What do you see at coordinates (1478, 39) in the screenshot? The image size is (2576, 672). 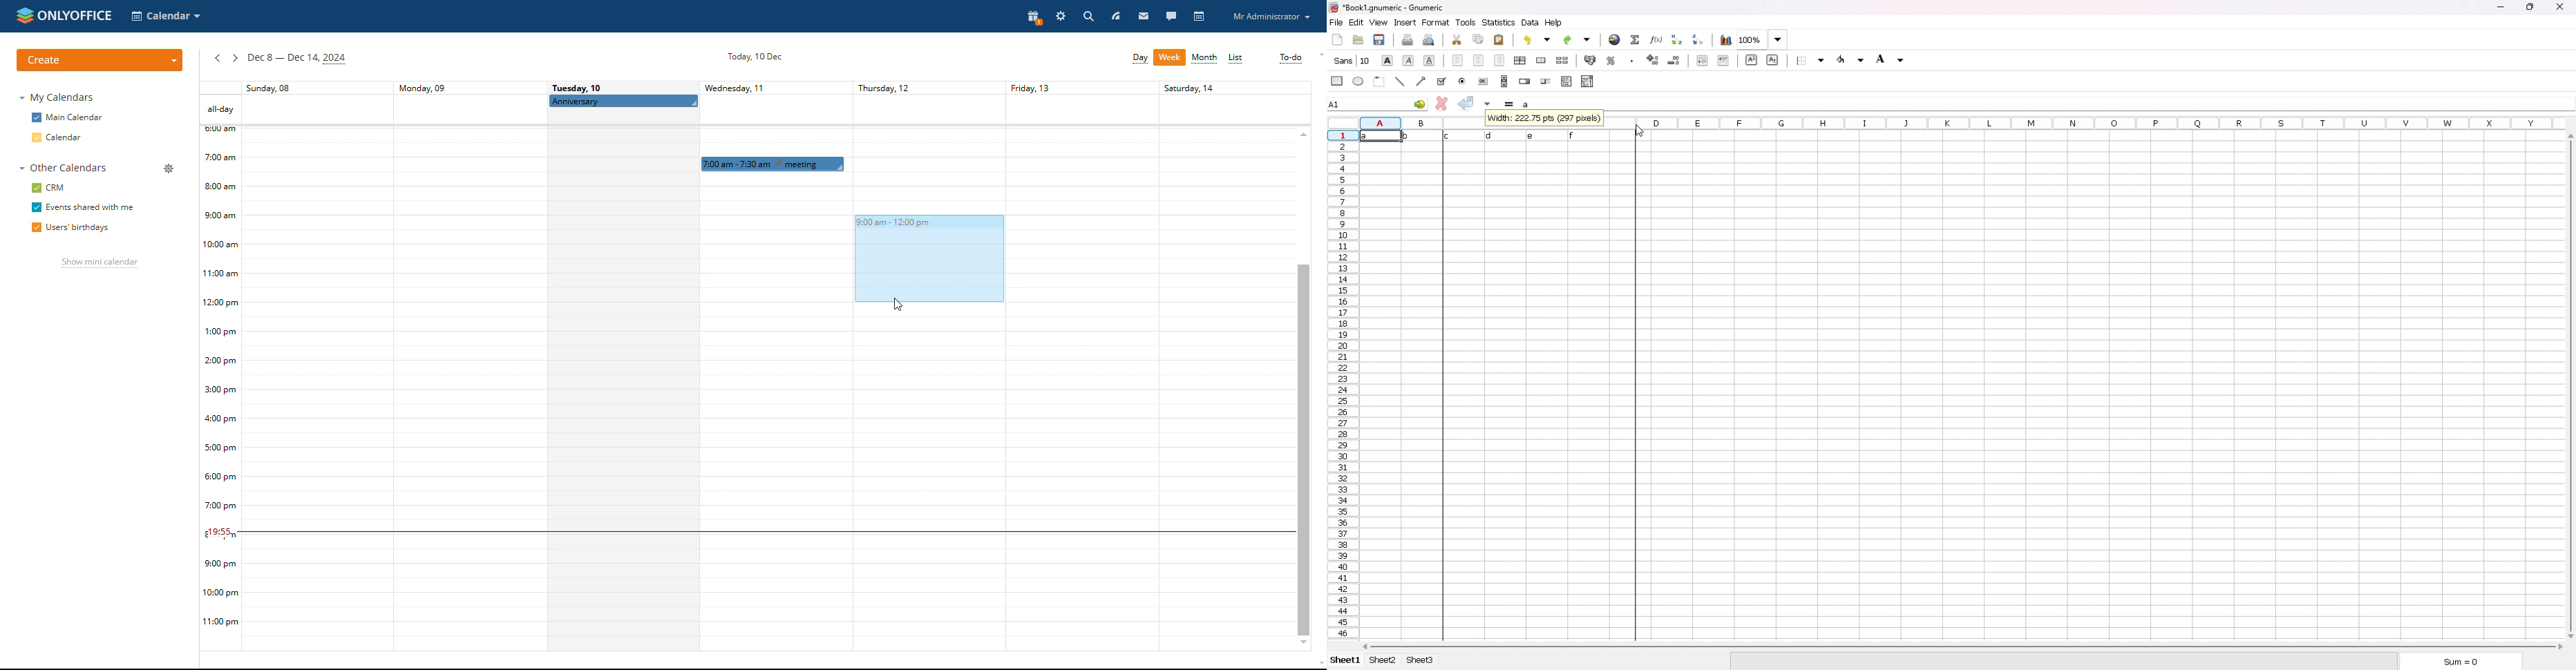 I see `copy` at bounding box center [1478, 39].